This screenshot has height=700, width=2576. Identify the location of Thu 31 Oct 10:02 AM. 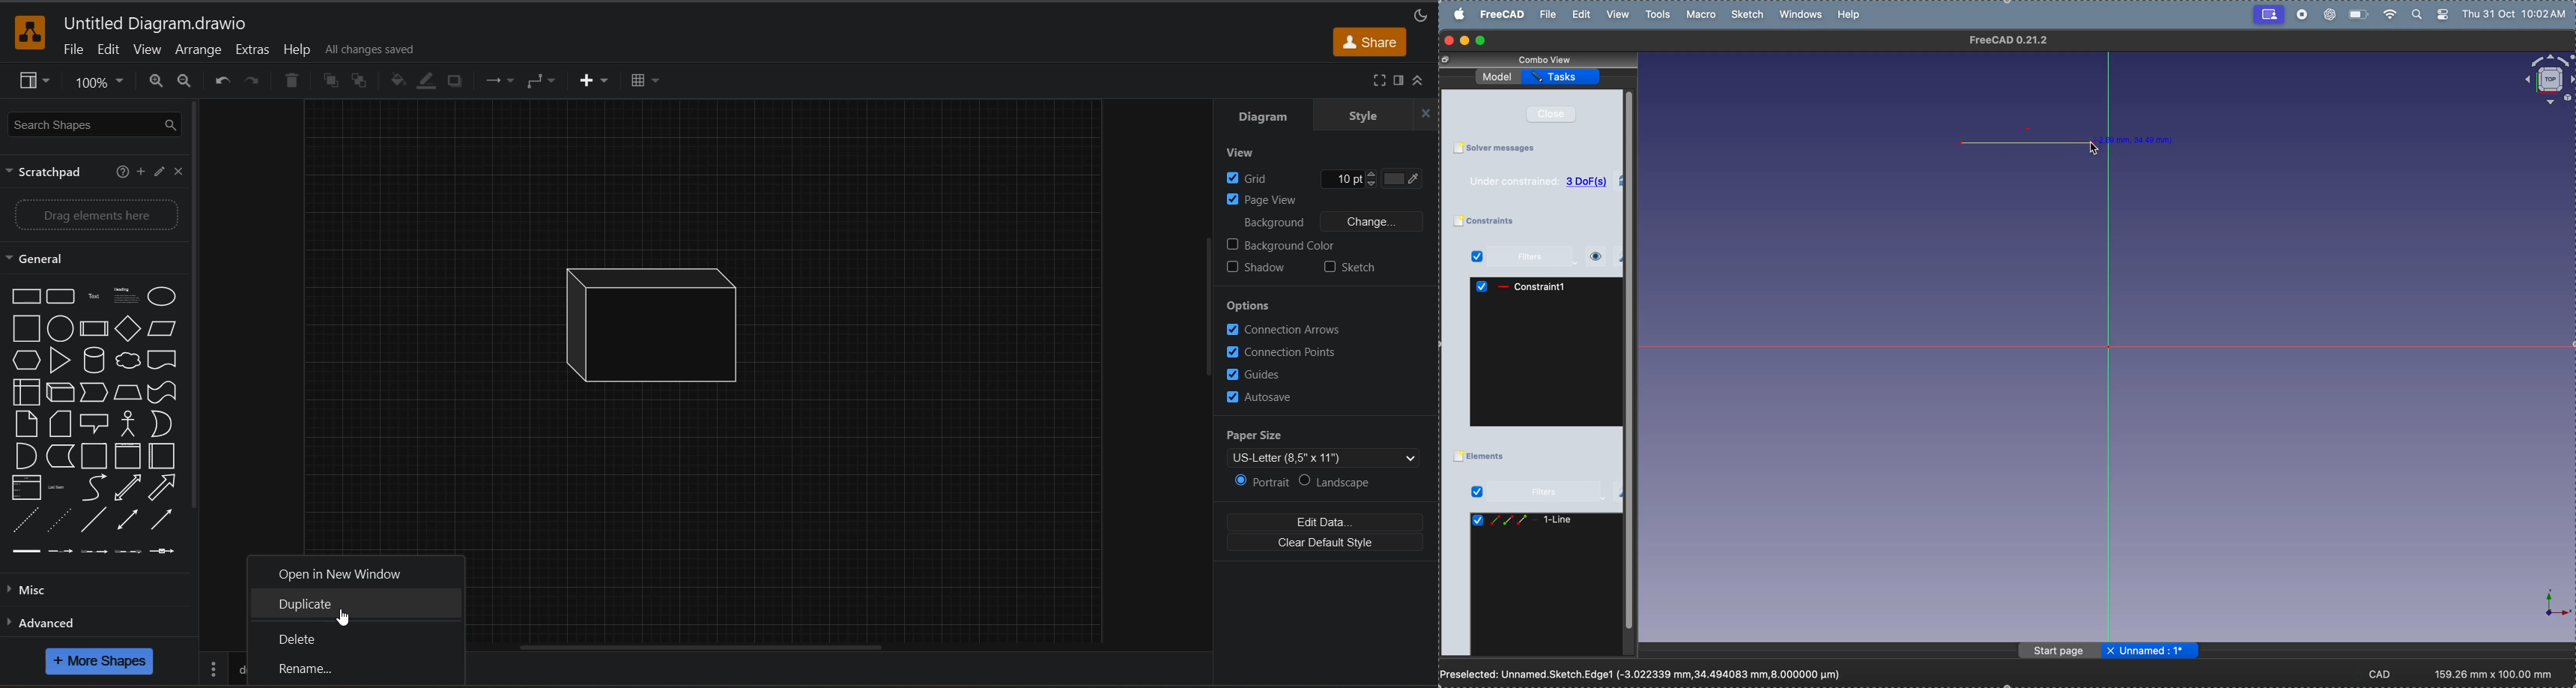
(2517, 16).